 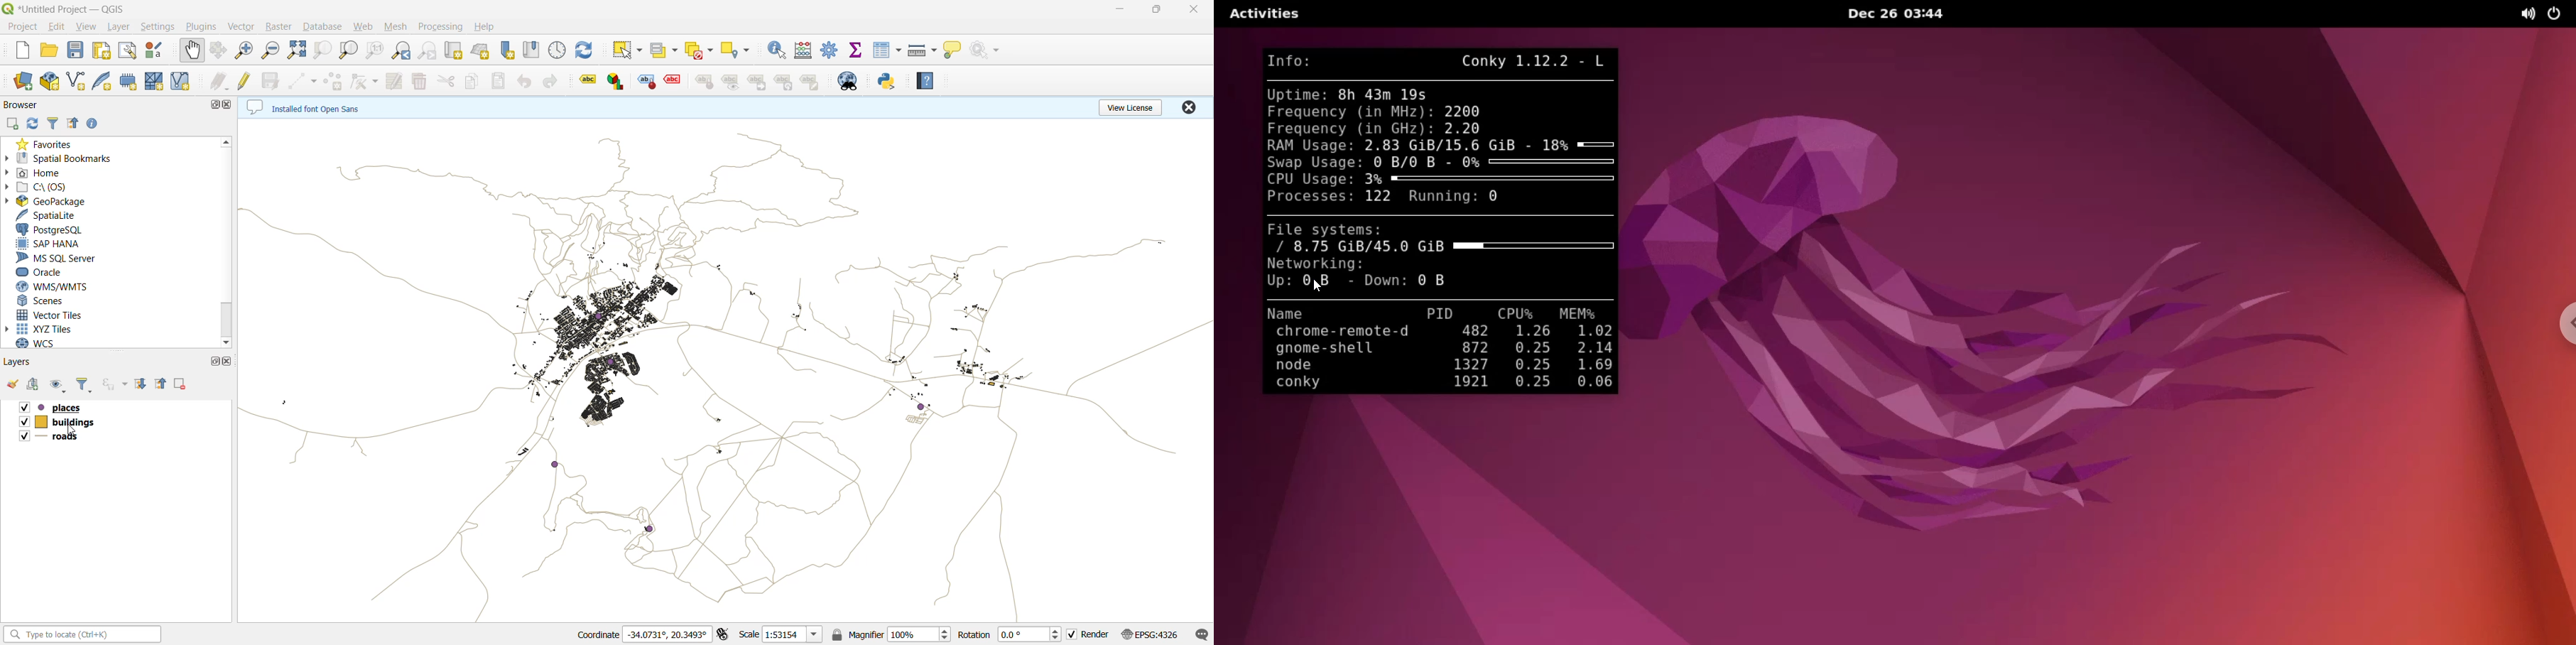 What do you see at coordinates (142, 384) in the screenshot?
I see `expand all` at bounding box center [142, 384].